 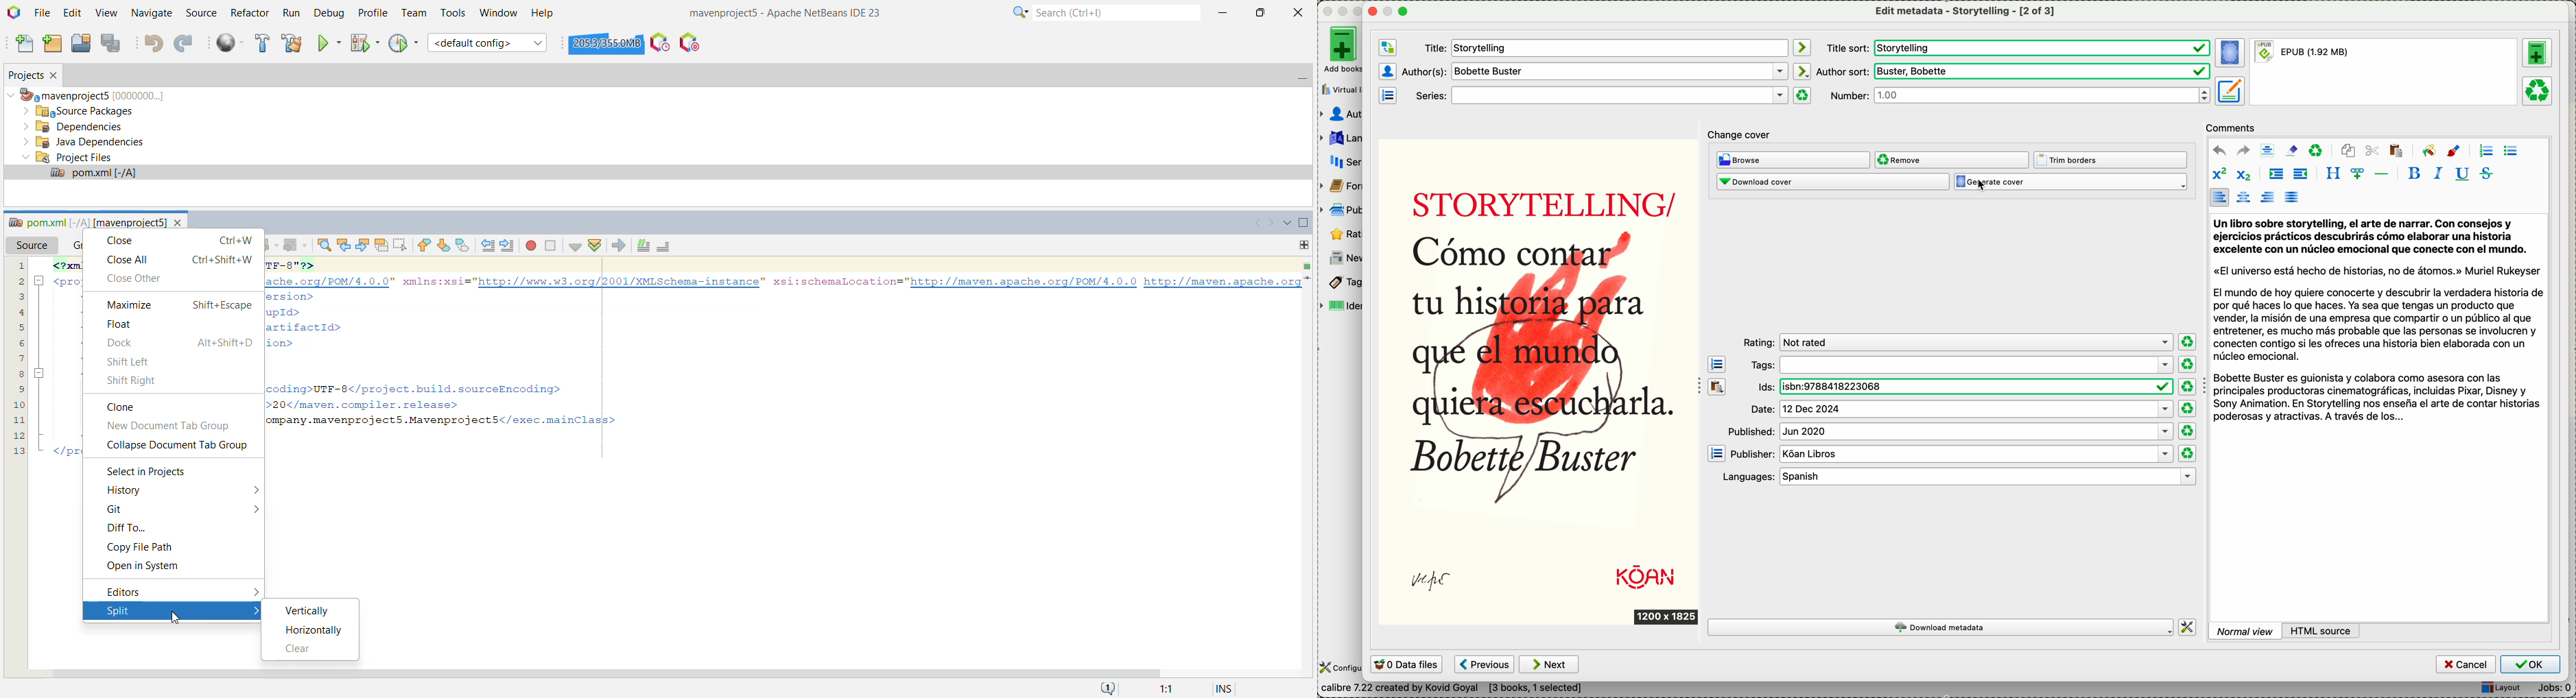 What do you see at coordinates (1802, 95) in the screenshot?
I see `clear format` at bounding box center [1802, 95].